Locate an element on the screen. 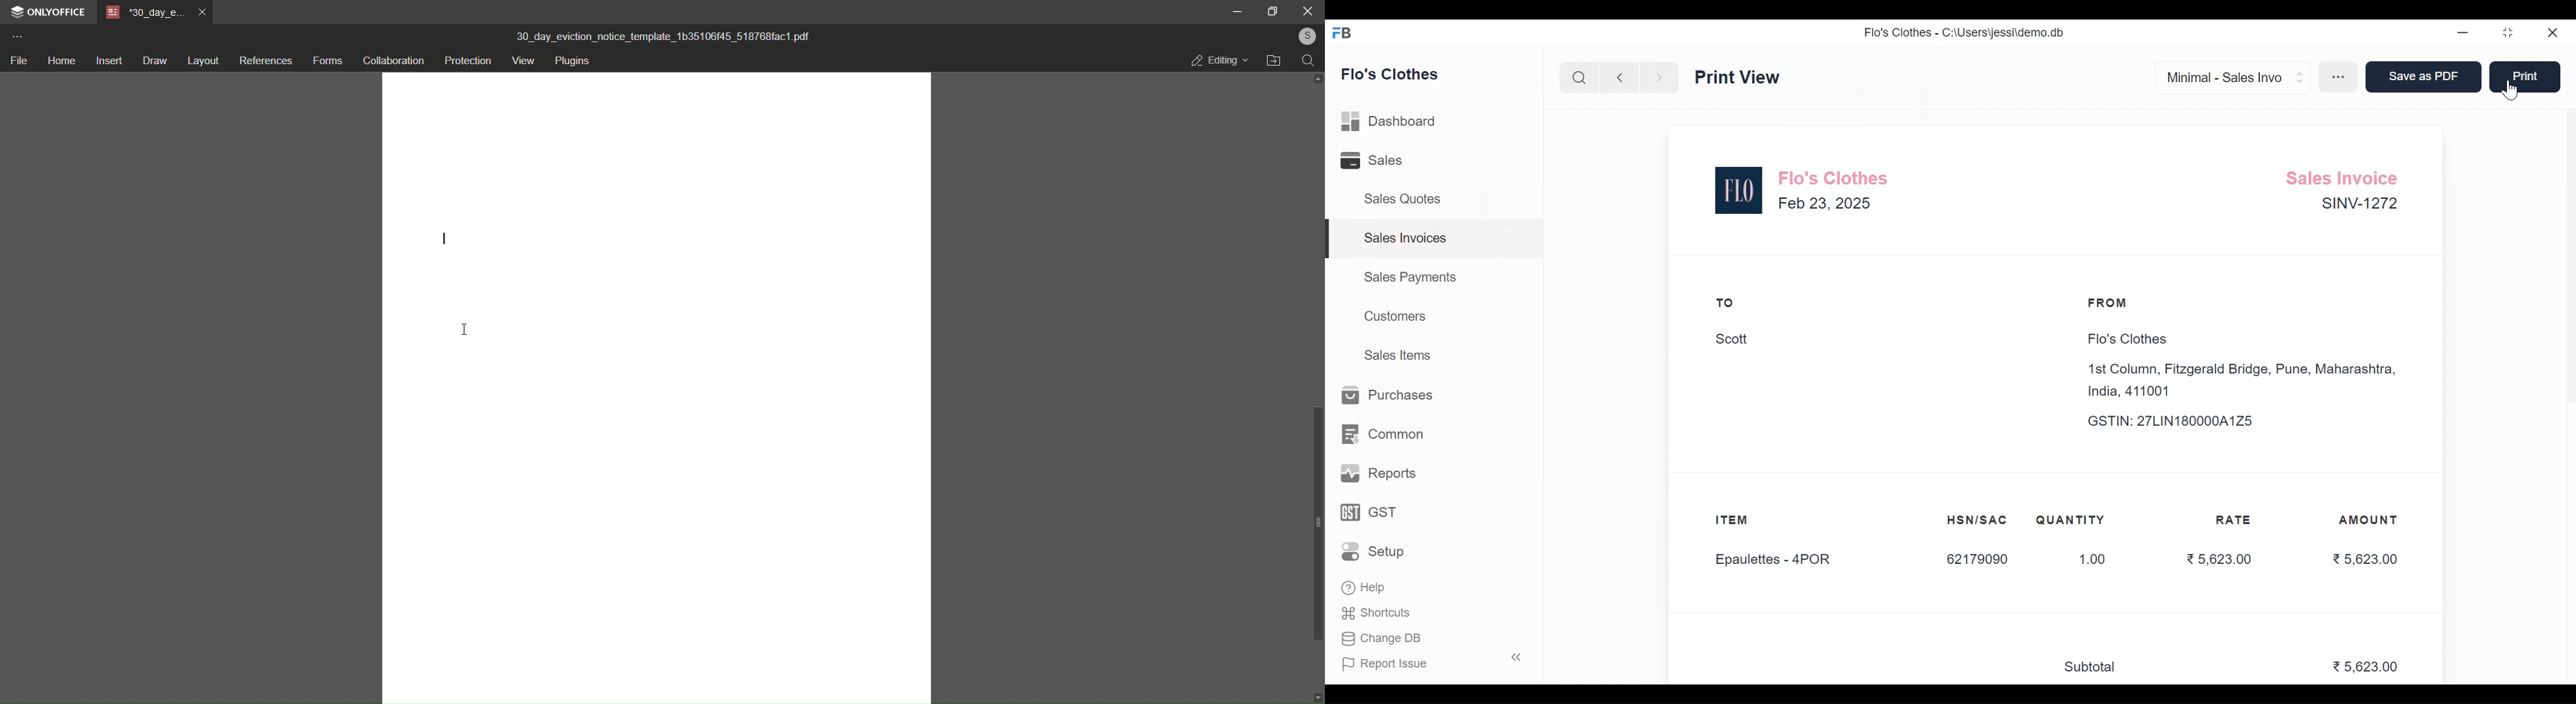 The width and height of the screenshot is (2576, 728). Report Issue is located at coordinates (1428, 663).